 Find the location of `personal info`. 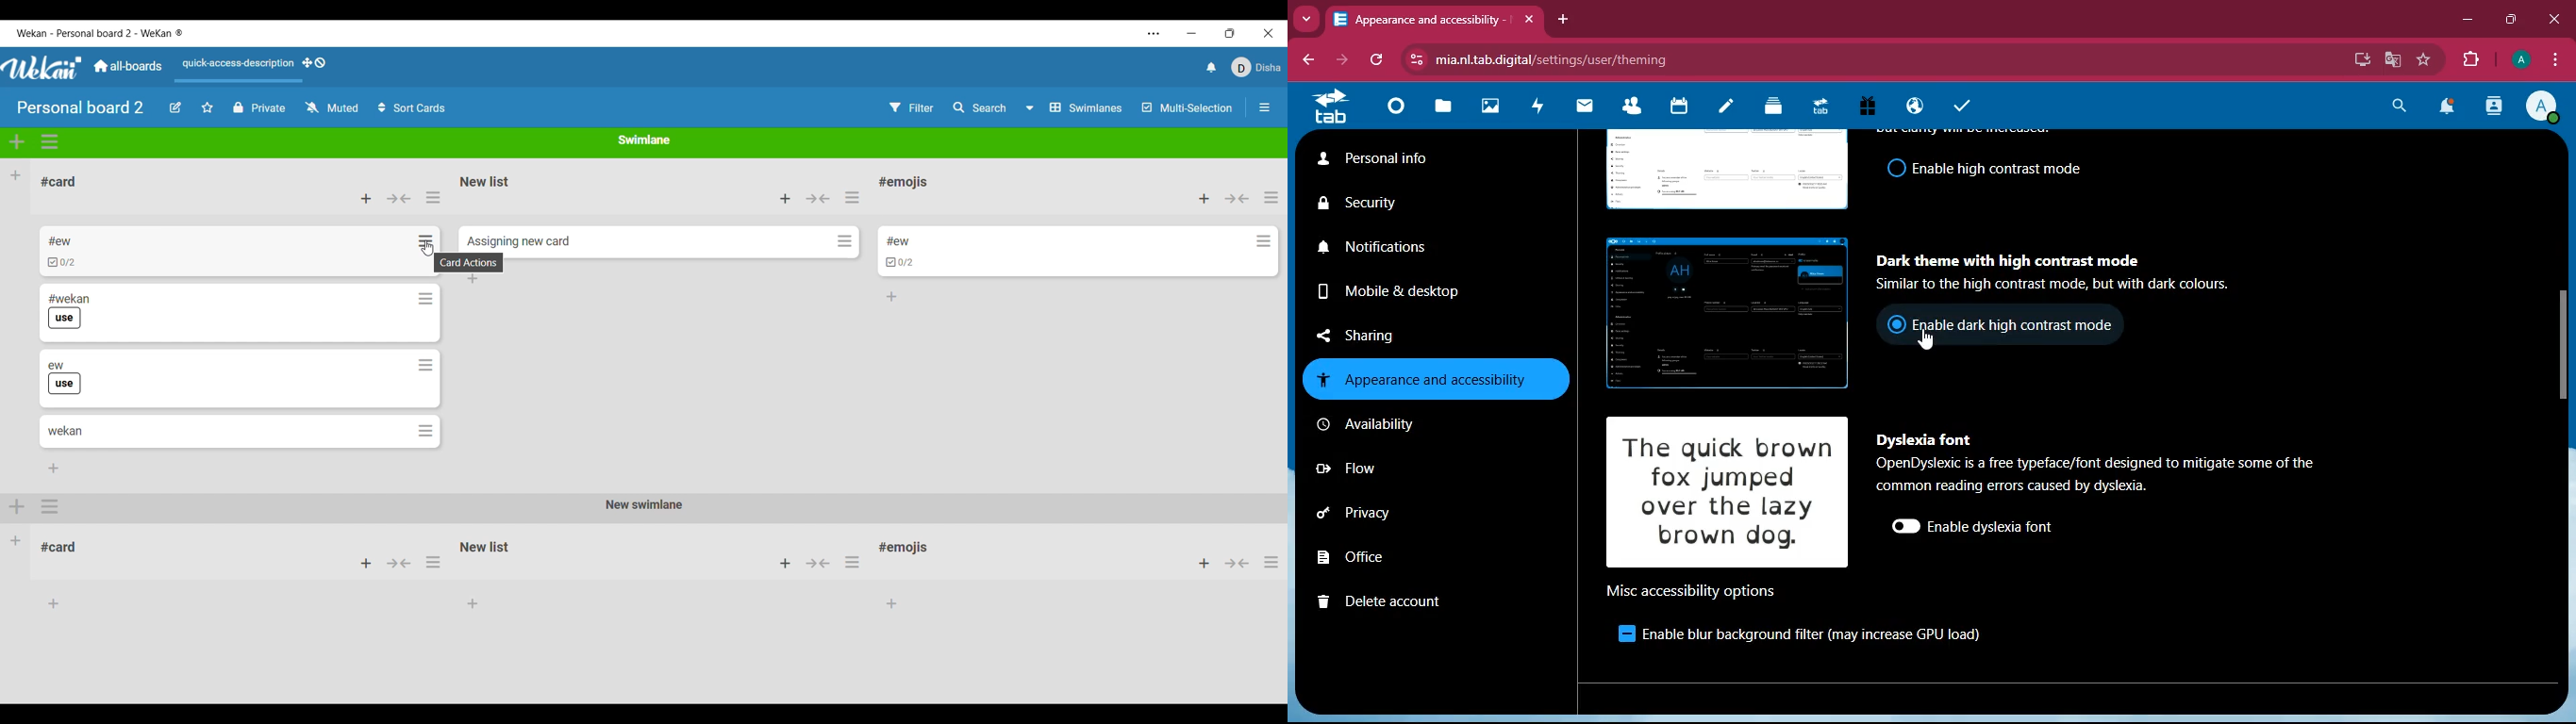

personal info is located at coordinates (1417, 160).